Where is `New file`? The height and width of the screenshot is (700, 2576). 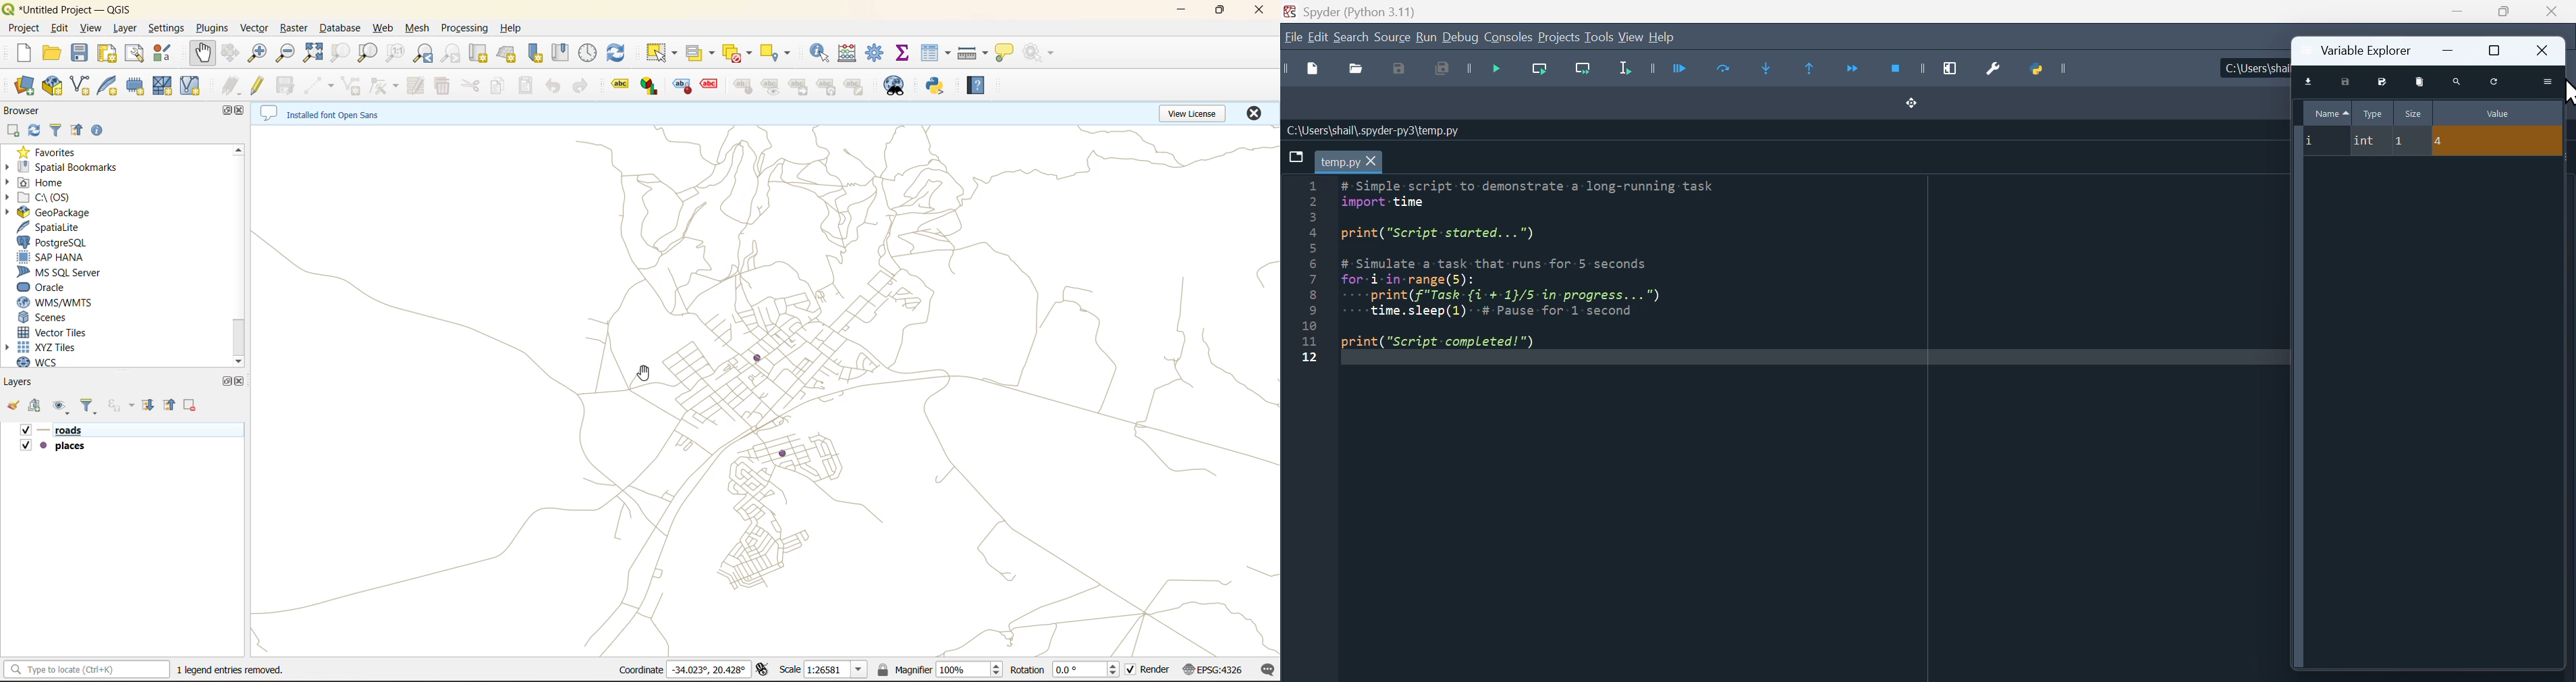 New file is located at coordinates (1305, 69).